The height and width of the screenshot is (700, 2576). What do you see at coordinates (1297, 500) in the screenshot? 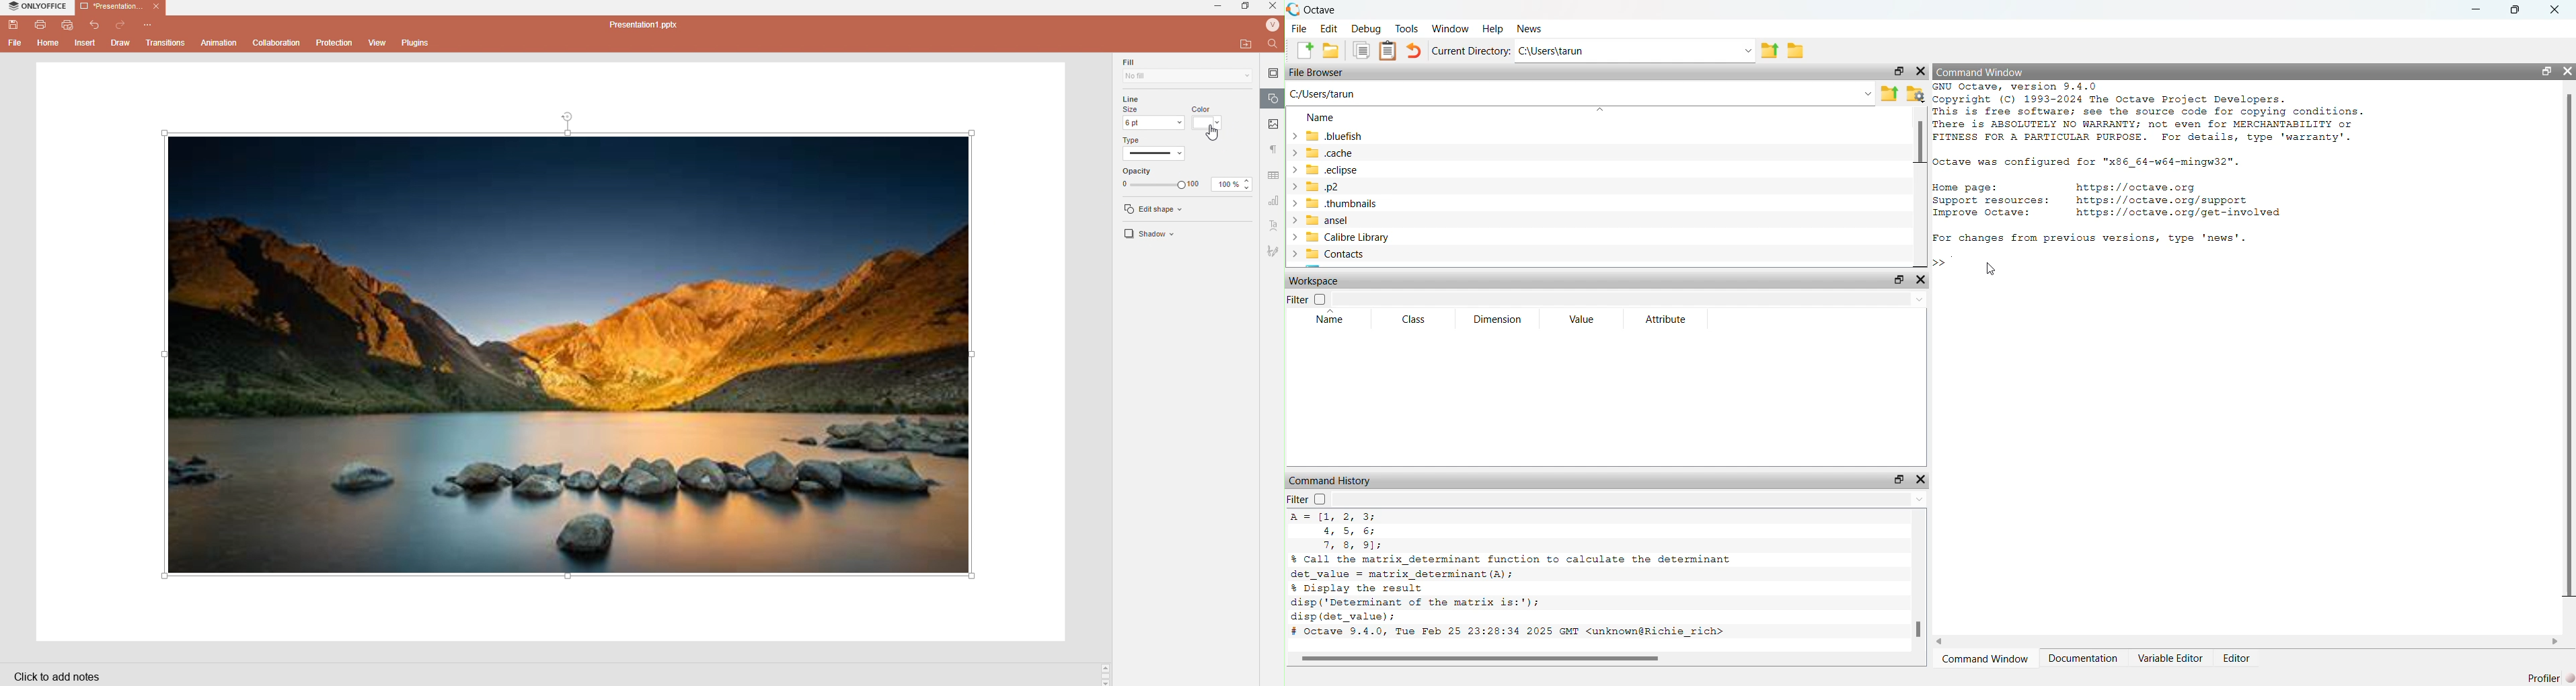
I see `filter` at bounding box center [1297, 500].